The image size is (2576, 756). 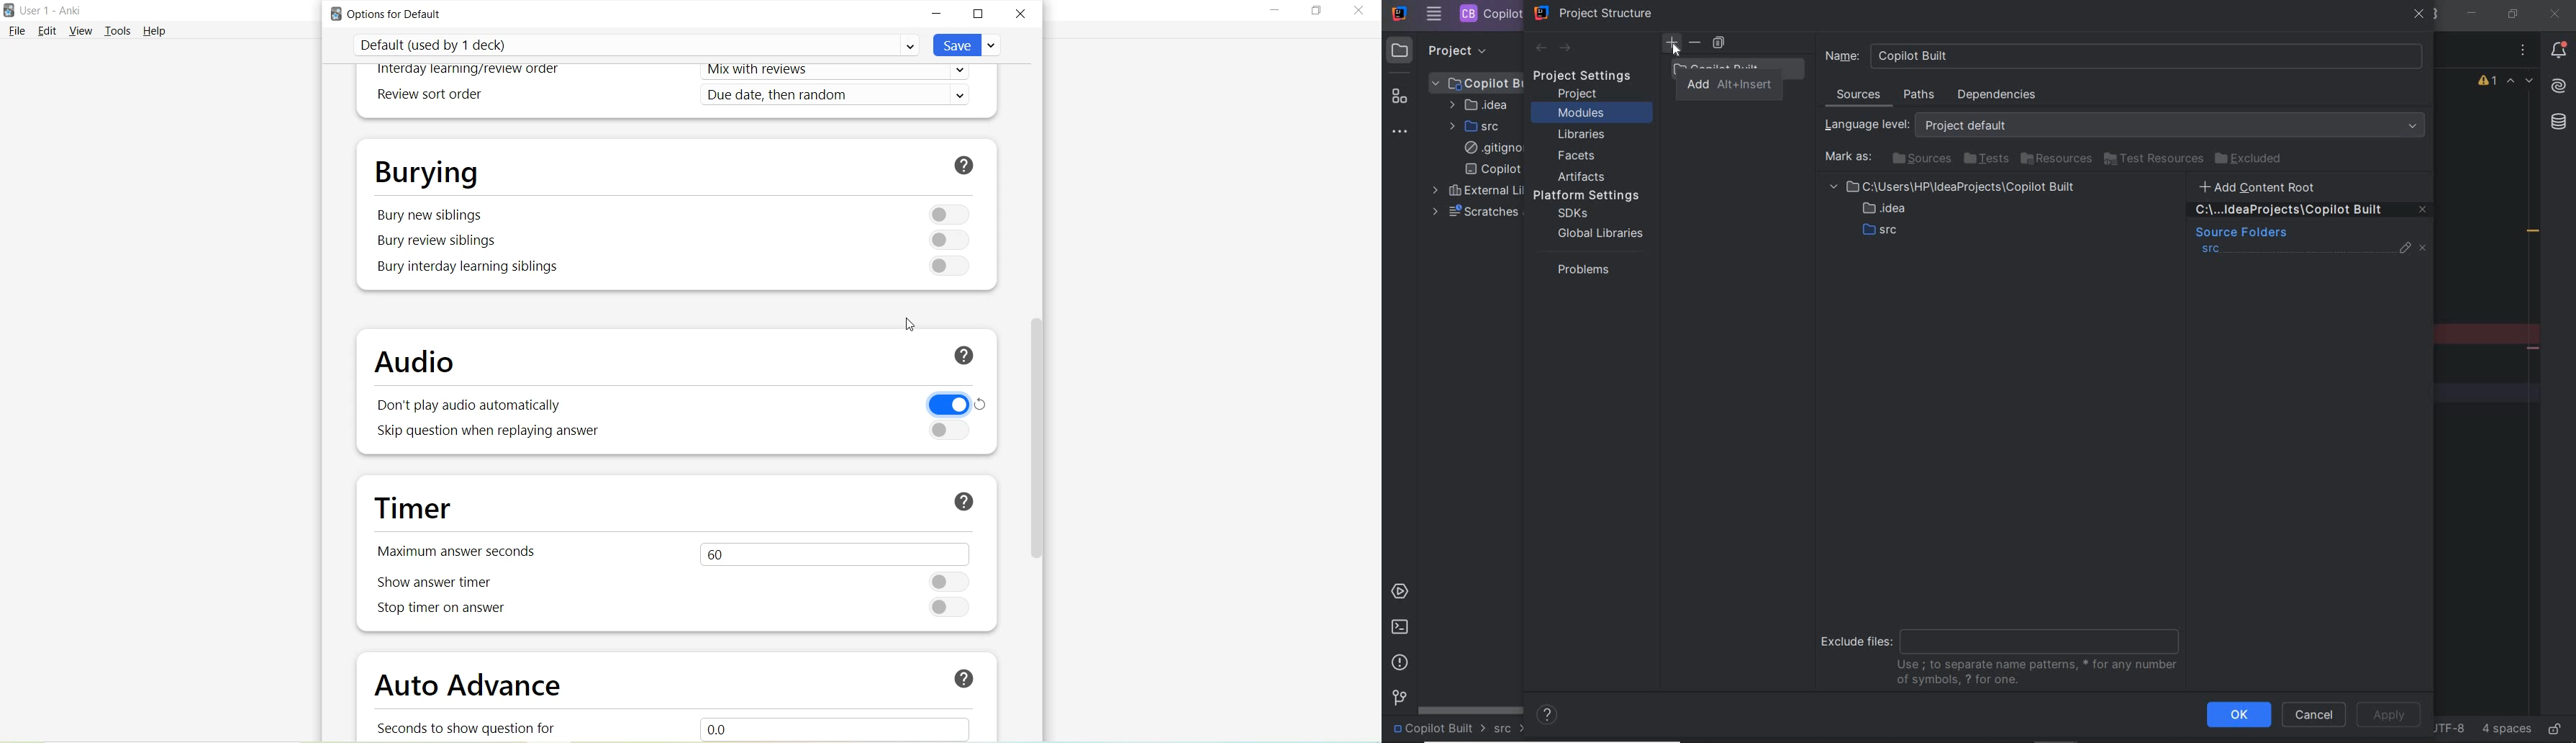 What do you see at coordinates (1493, 169) in the screenshot?
I see `copilot built.iml` at bounding box center [1493, 169].